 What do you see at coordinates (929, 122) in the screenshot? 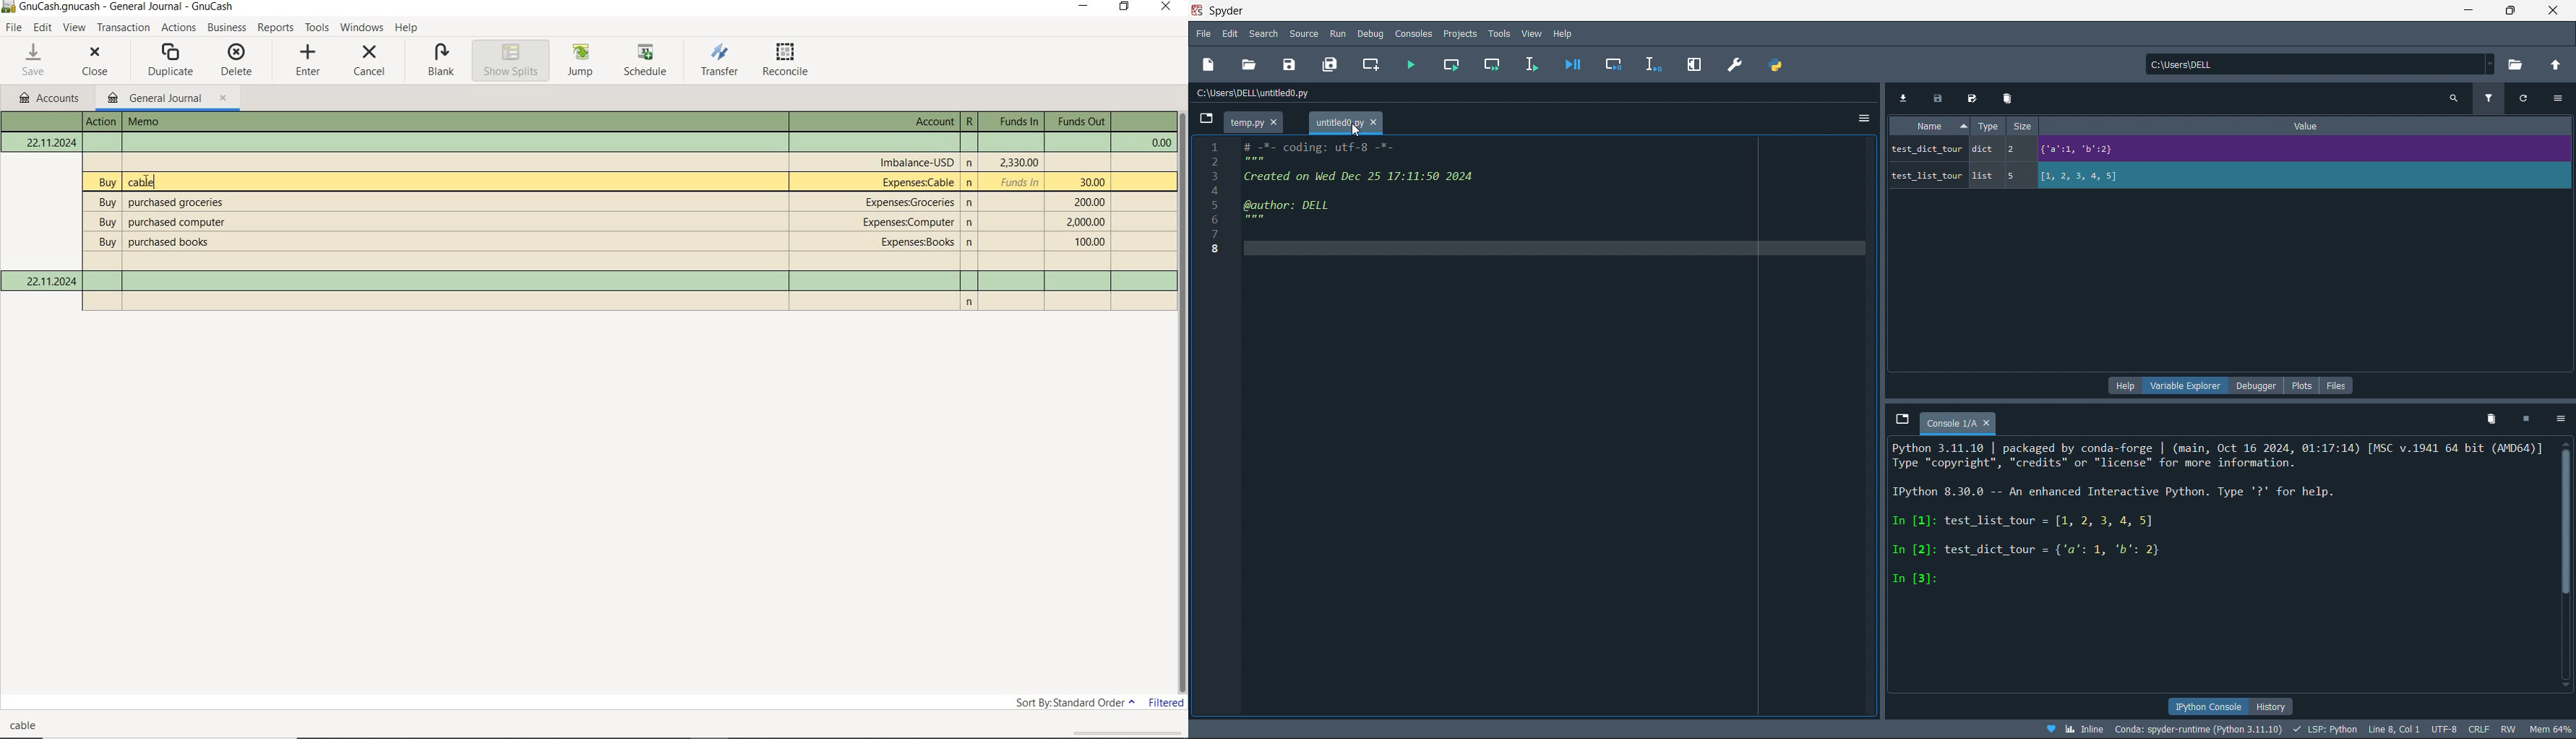
I see `Text` at bounding box center [929, 122].